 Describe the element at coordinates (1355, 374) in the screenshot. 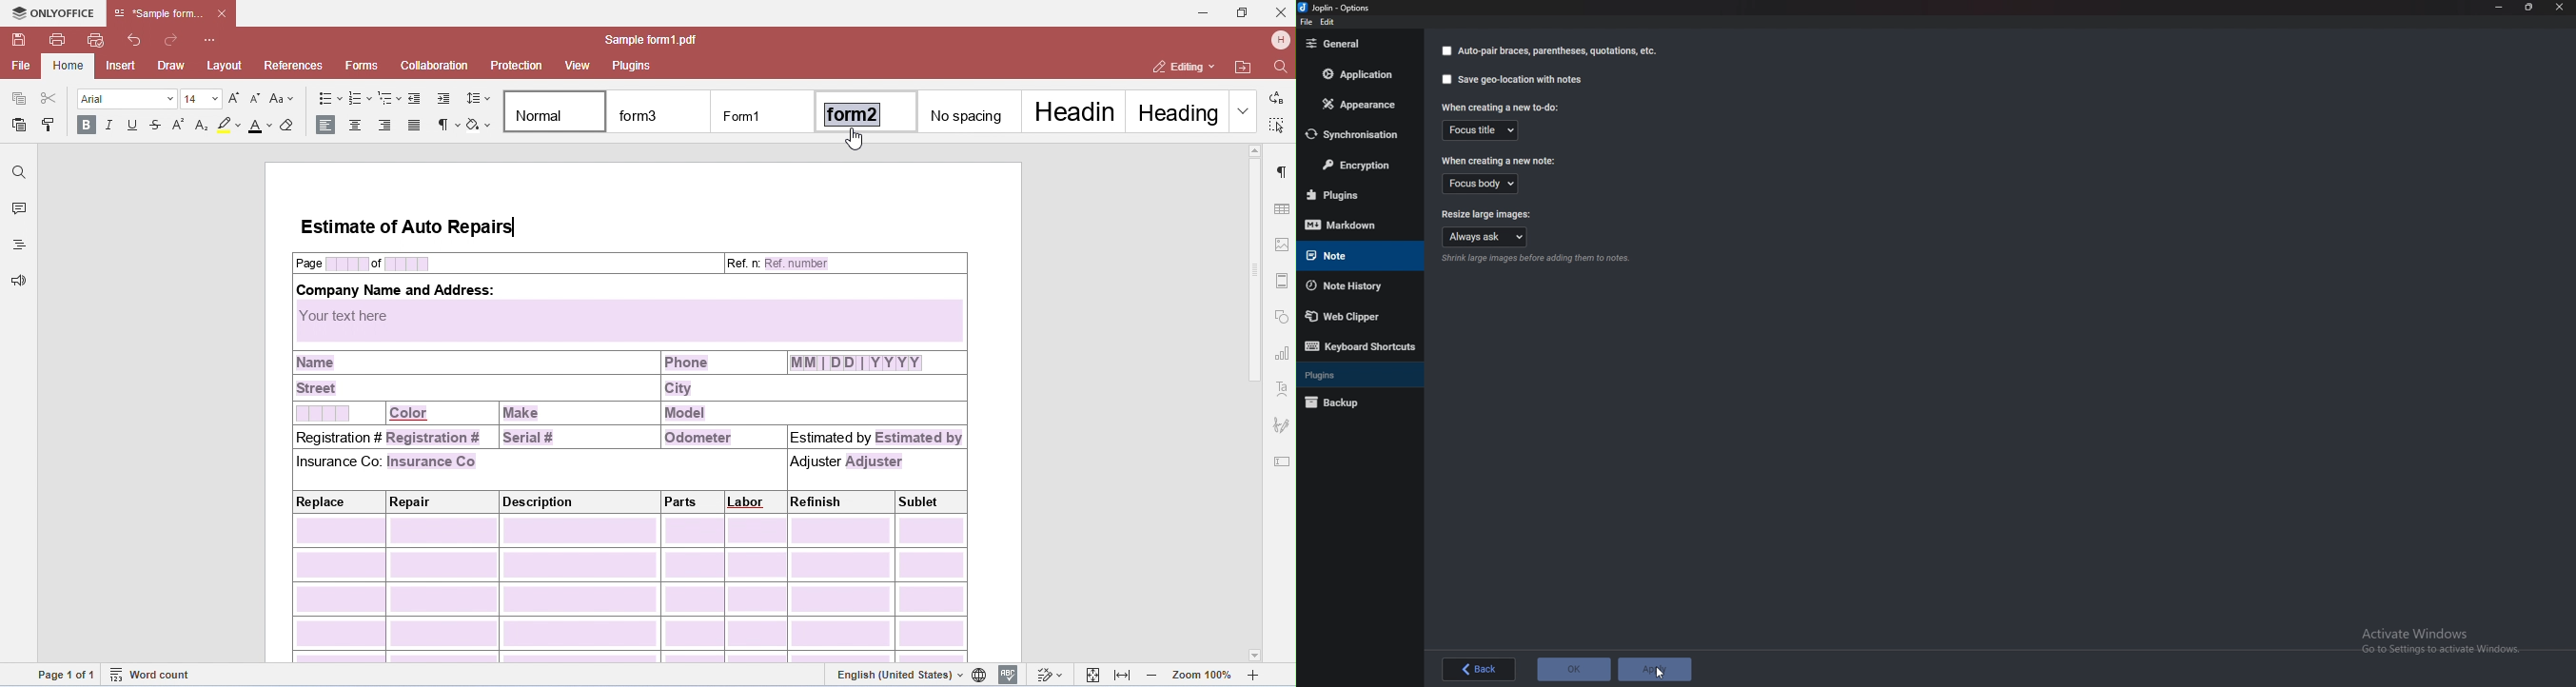

I see `Plugins` at that location.